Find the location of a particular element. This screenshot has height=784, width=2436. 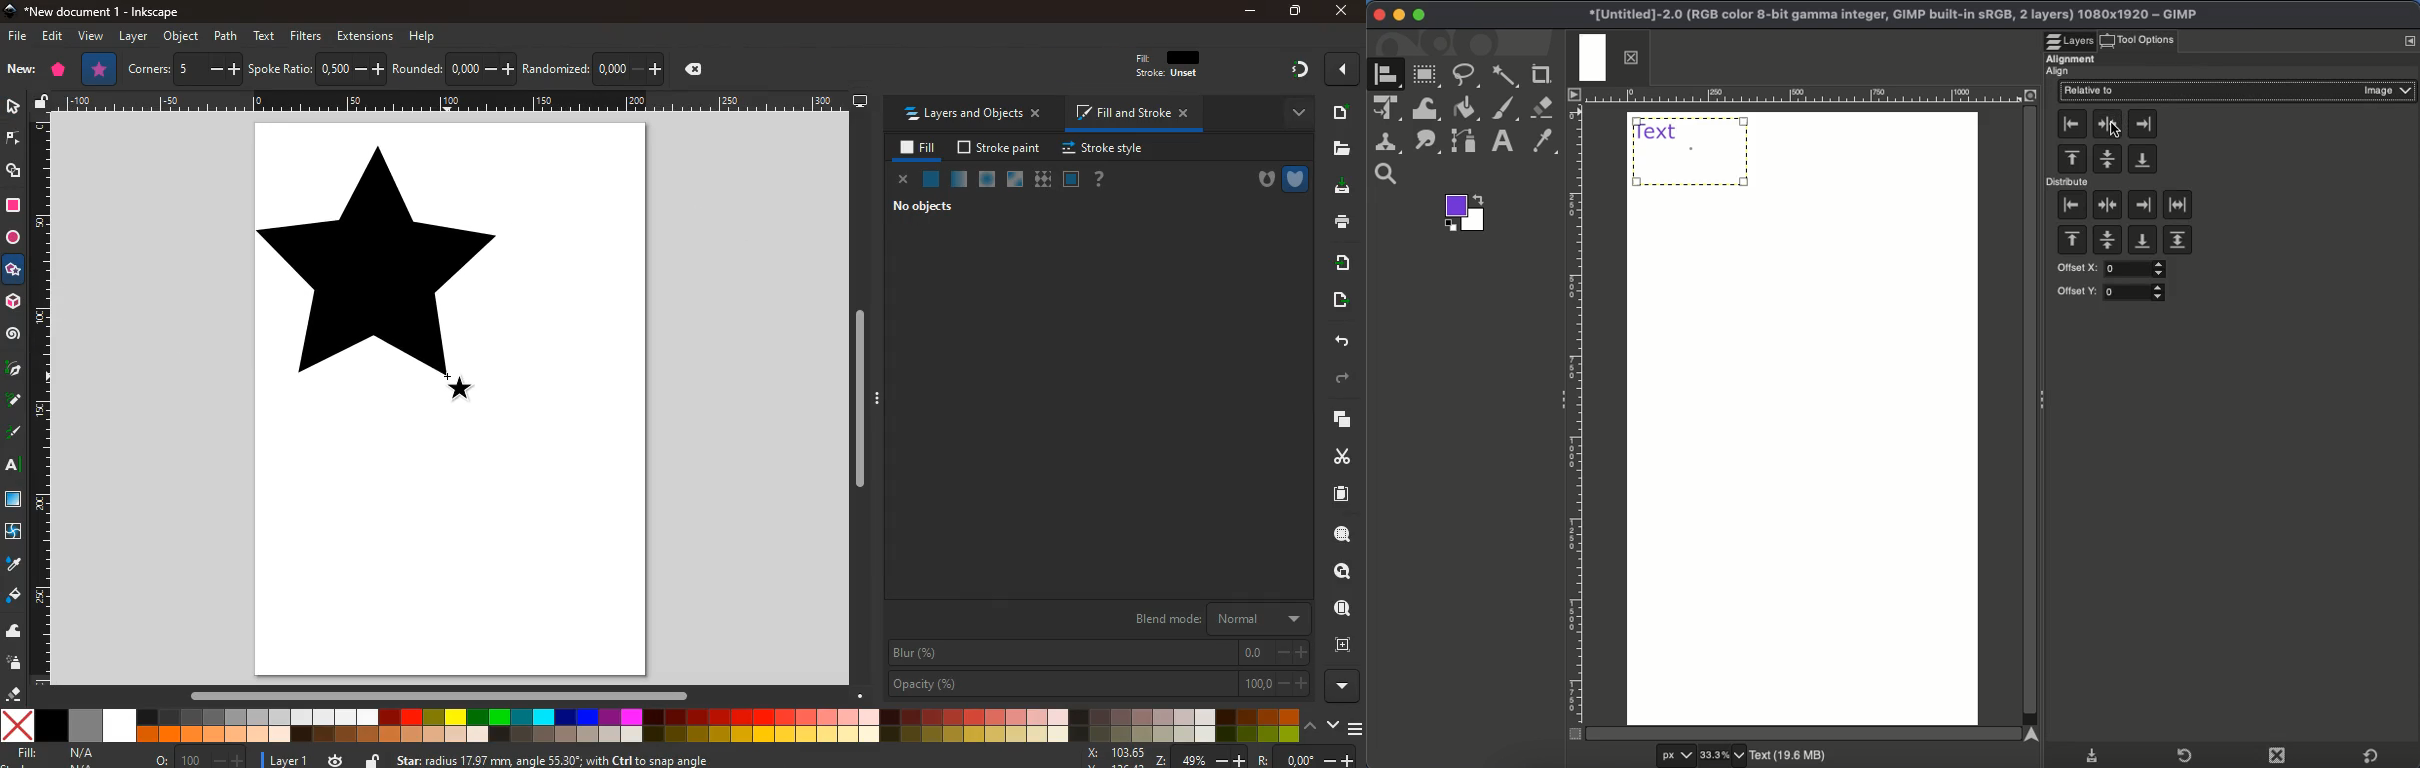

new is located at coordinates (1337, 114).